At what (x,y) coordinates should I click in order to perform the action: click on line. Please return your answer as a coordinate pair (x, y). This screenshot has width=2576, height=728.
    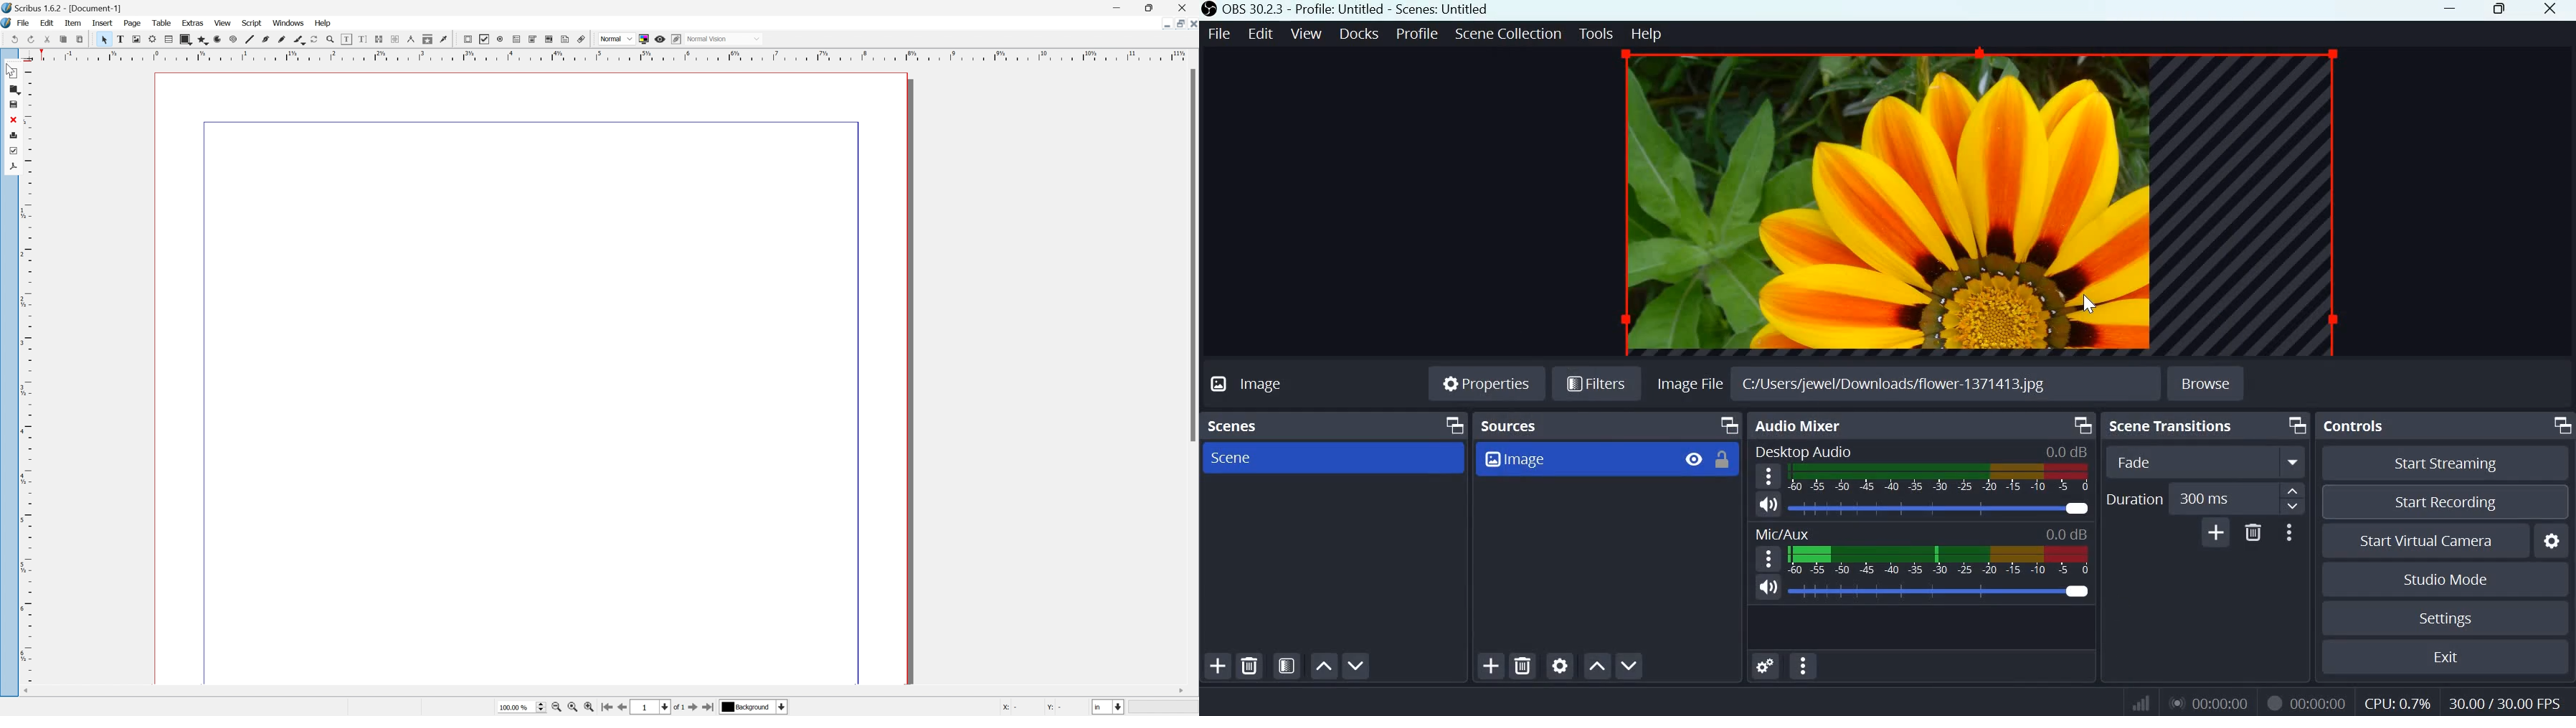
    Looking at the image, I should click on (362, 38).